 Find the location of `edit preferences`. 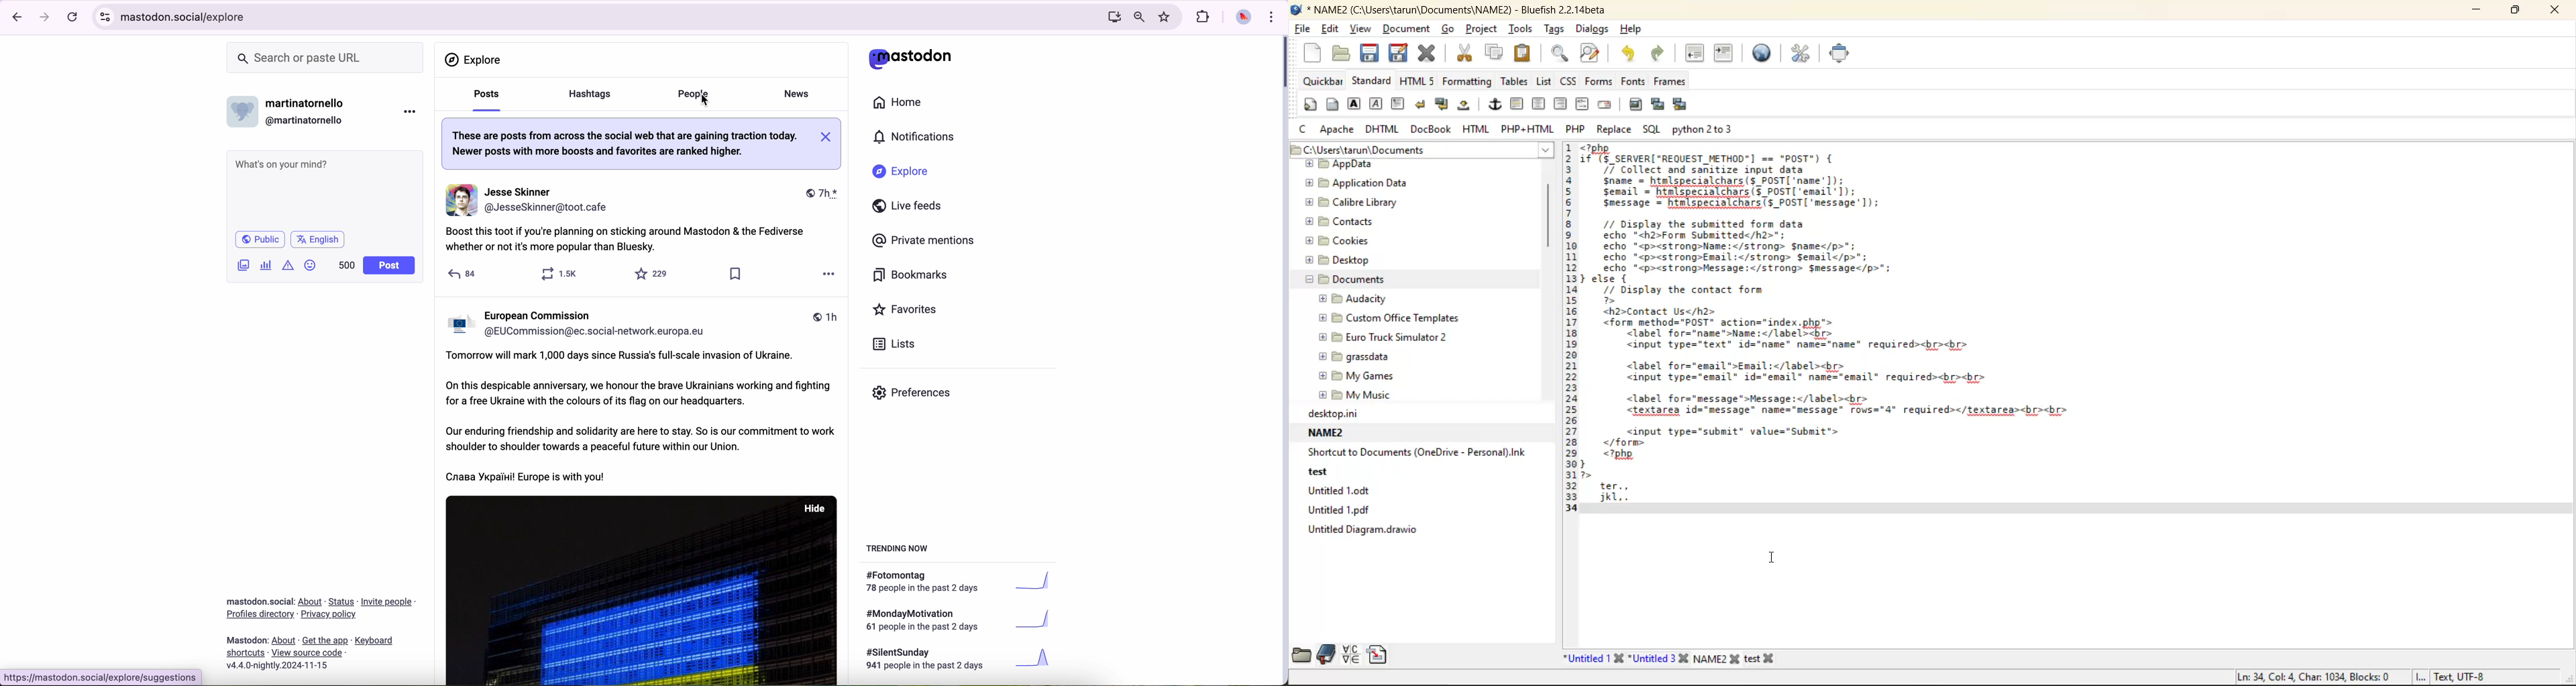

edit preferences is located at coordinates (1804, 56).